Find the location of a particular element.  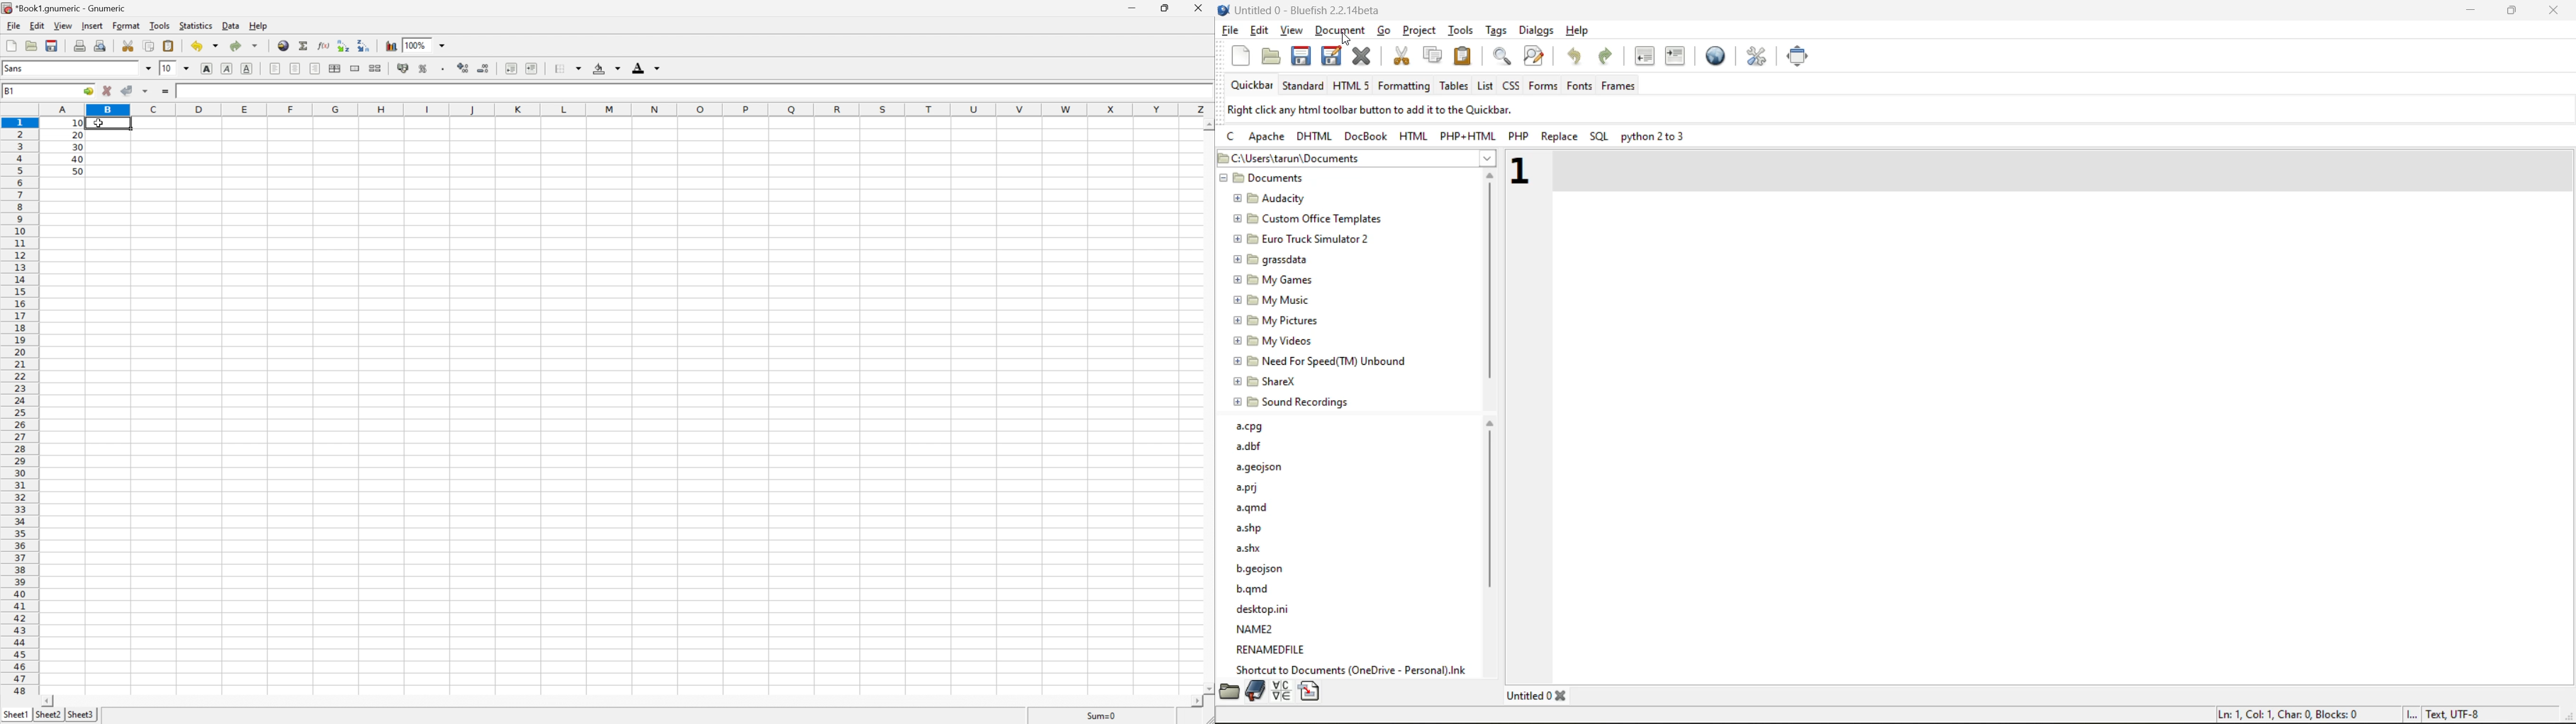

Drop Down is located at coordinates (186, 69).